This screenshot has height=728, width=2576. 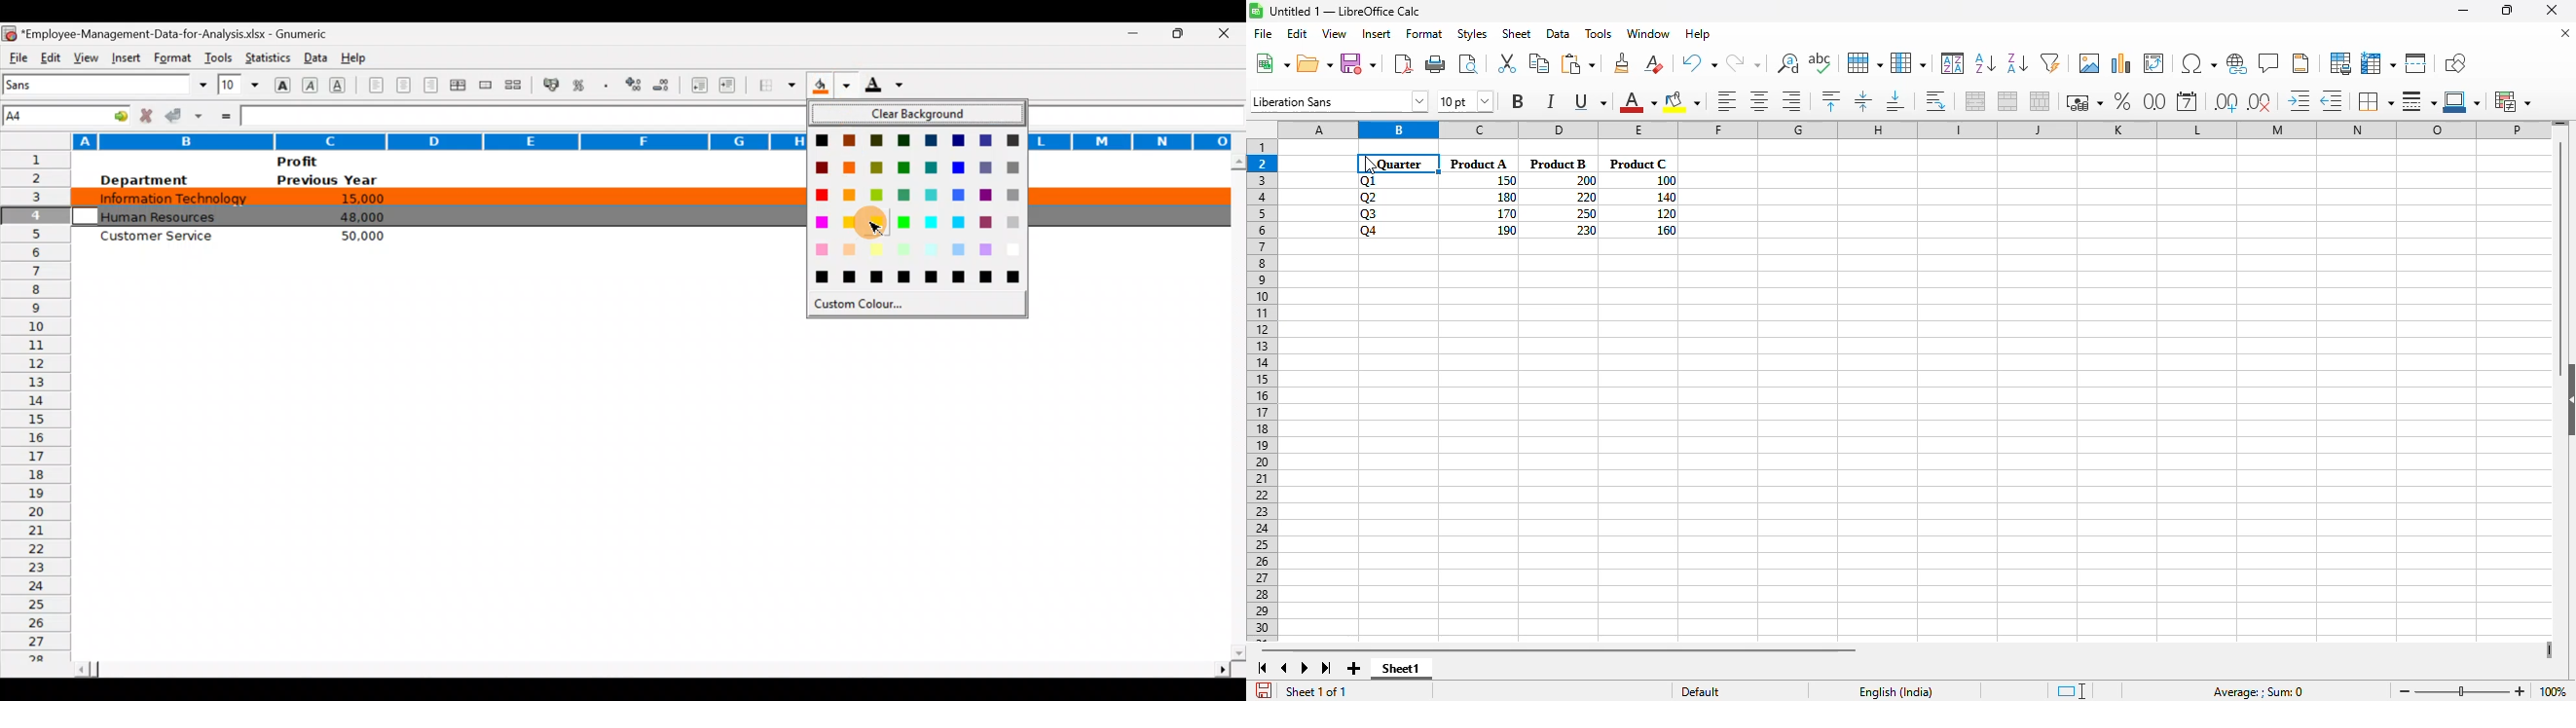 I want to click on column, so click(x=1908, y=62).